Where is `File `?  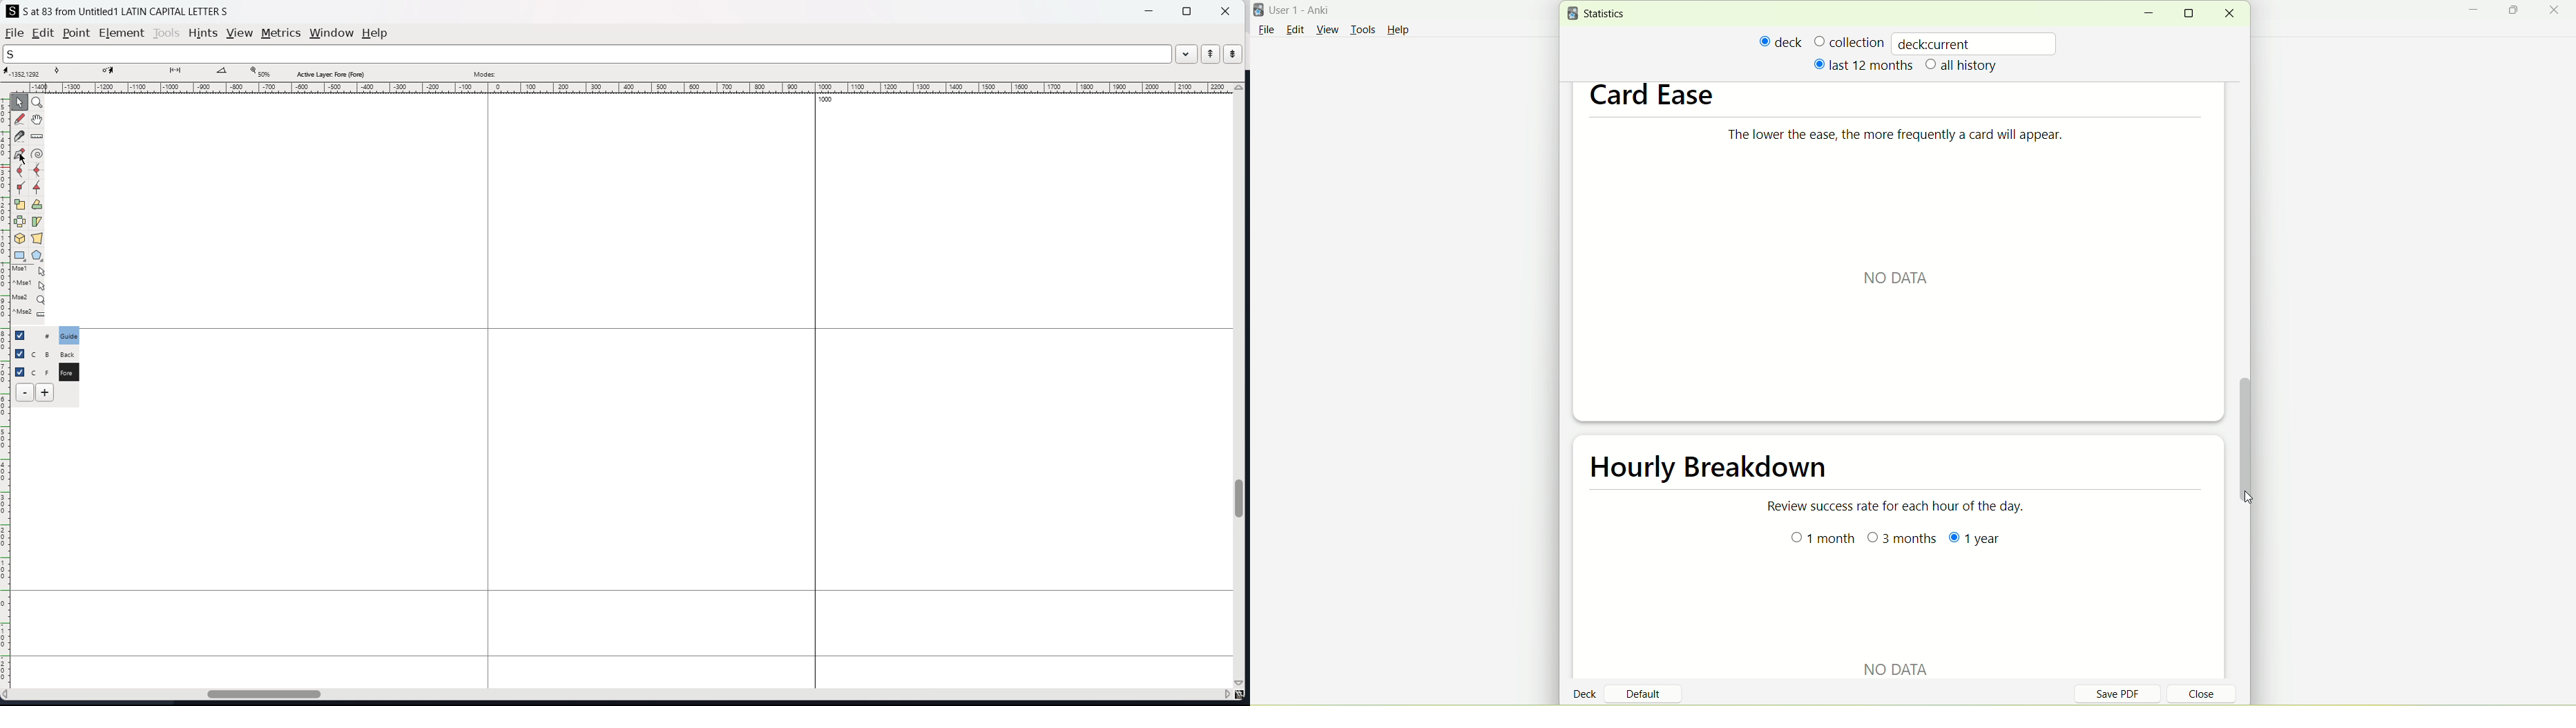
File  is located at coordinates (1266, 30).